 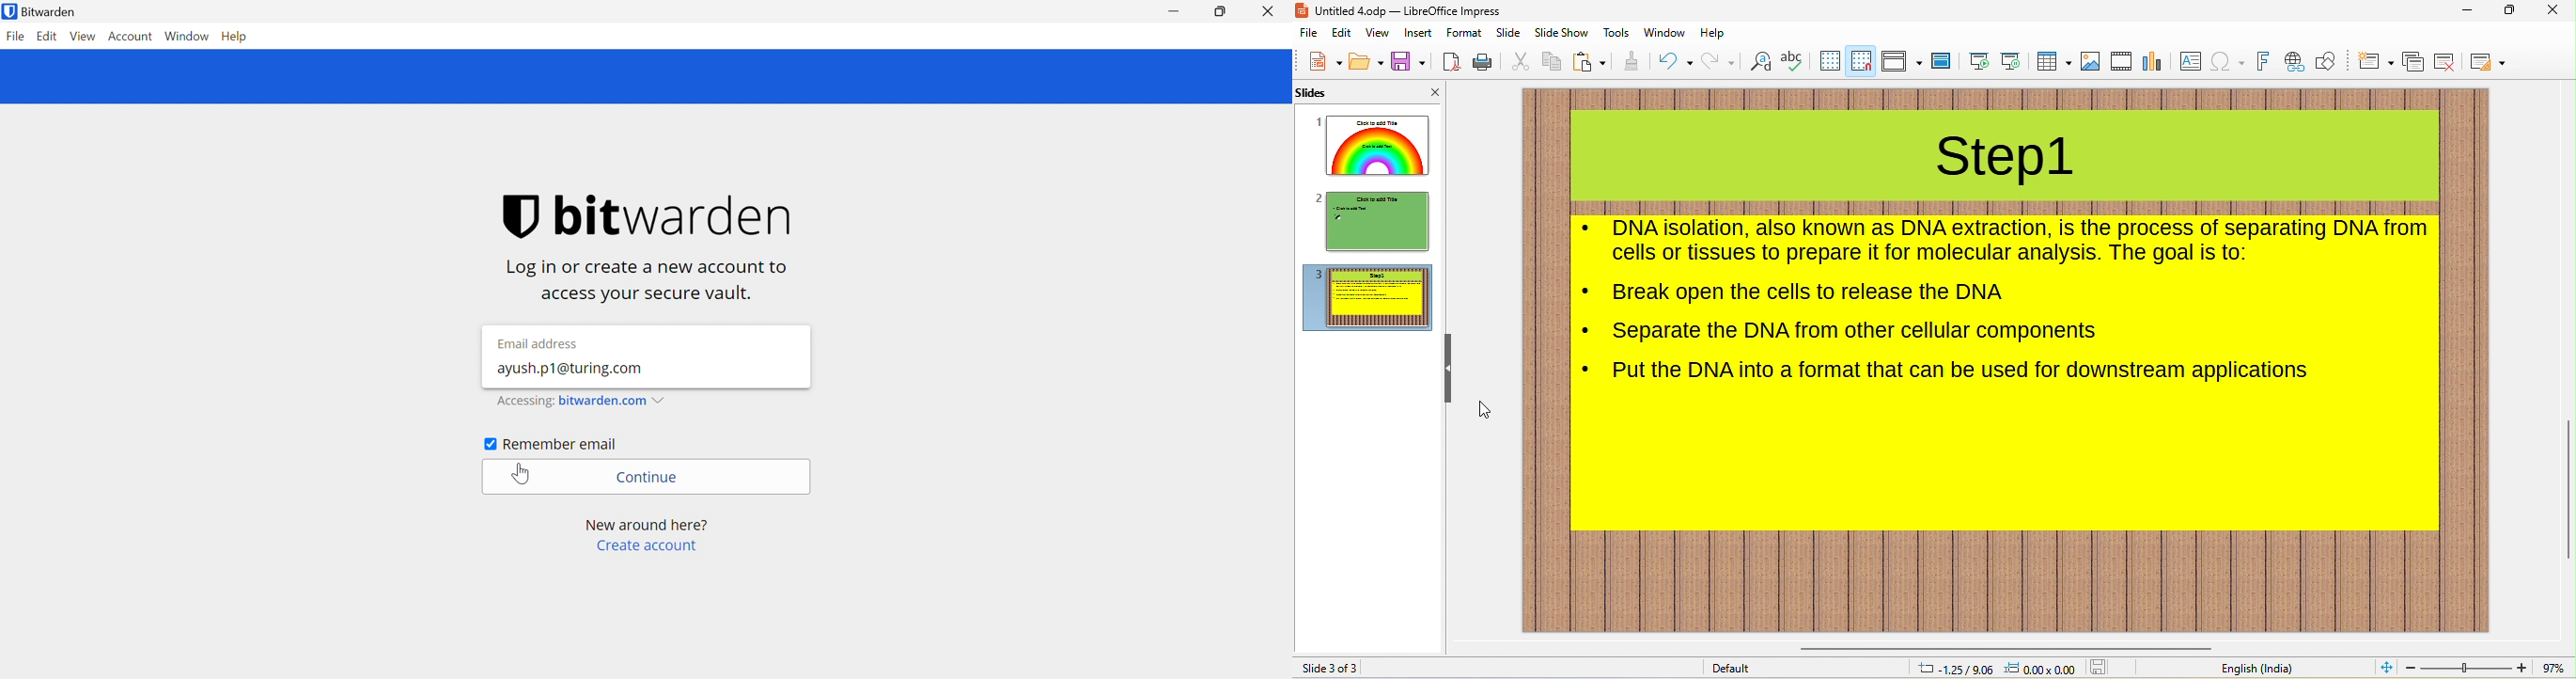 I want to click on cursor and object position, so click(x=1994, y=669).